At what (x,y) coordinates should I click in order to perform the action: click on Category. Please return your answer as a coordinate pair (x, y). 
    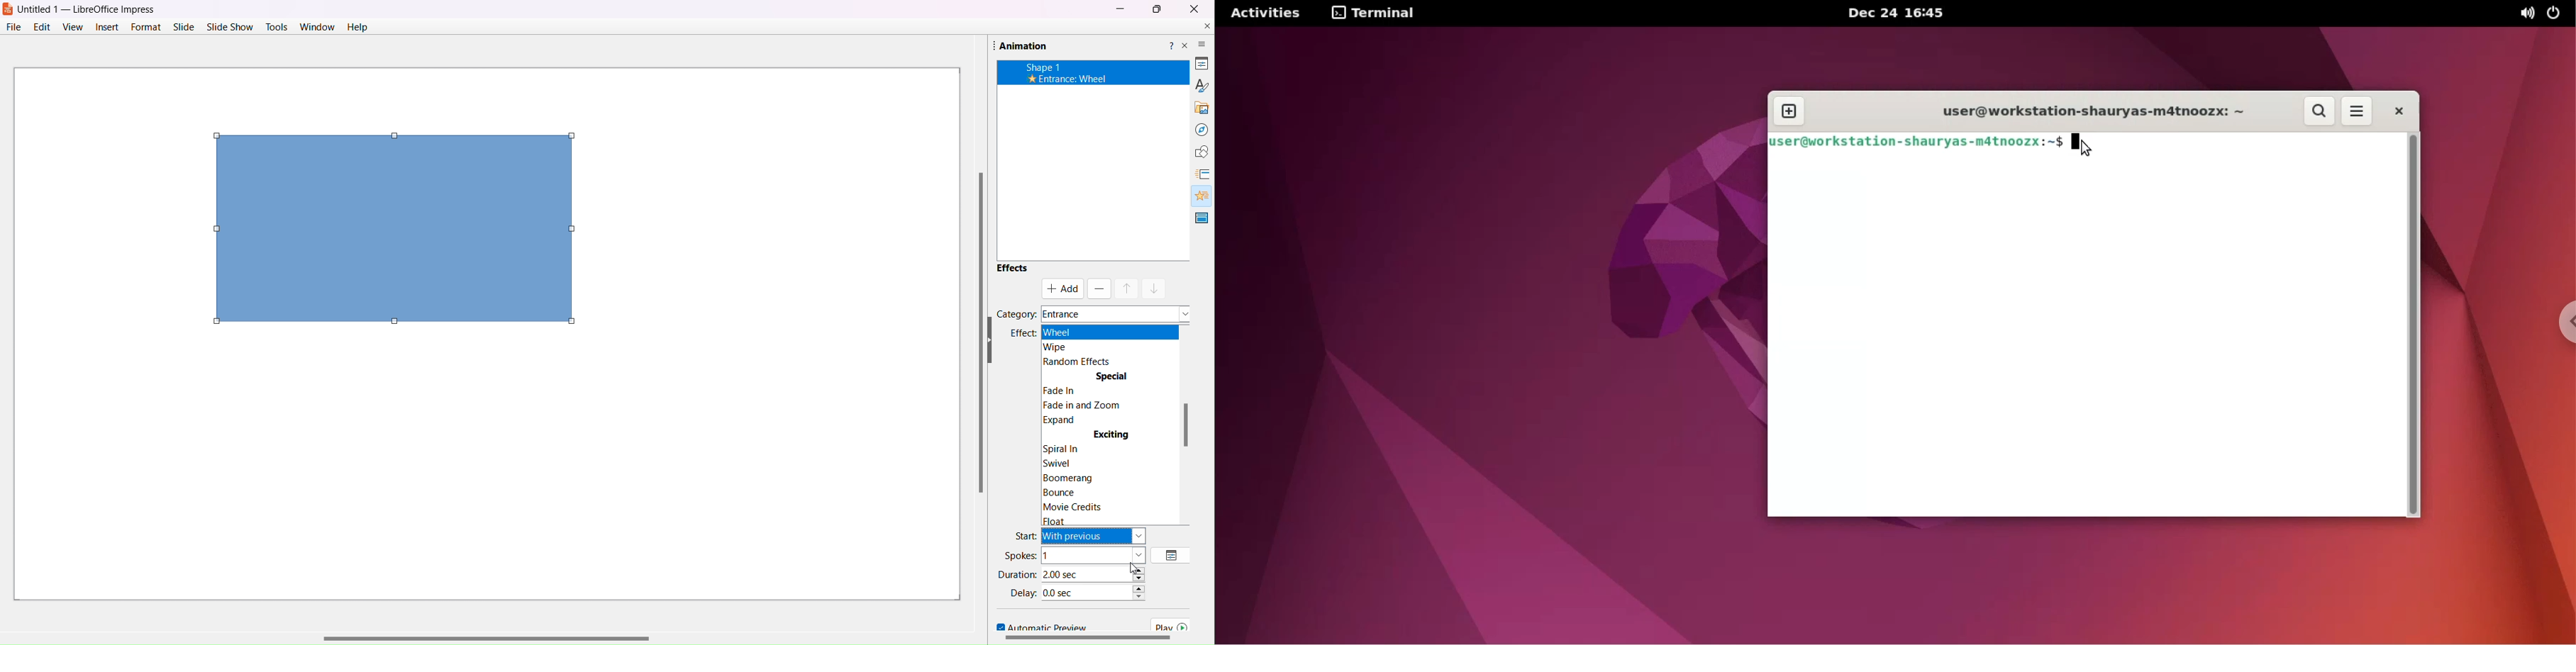
    Looking at the image, I should click on (1017, 313).